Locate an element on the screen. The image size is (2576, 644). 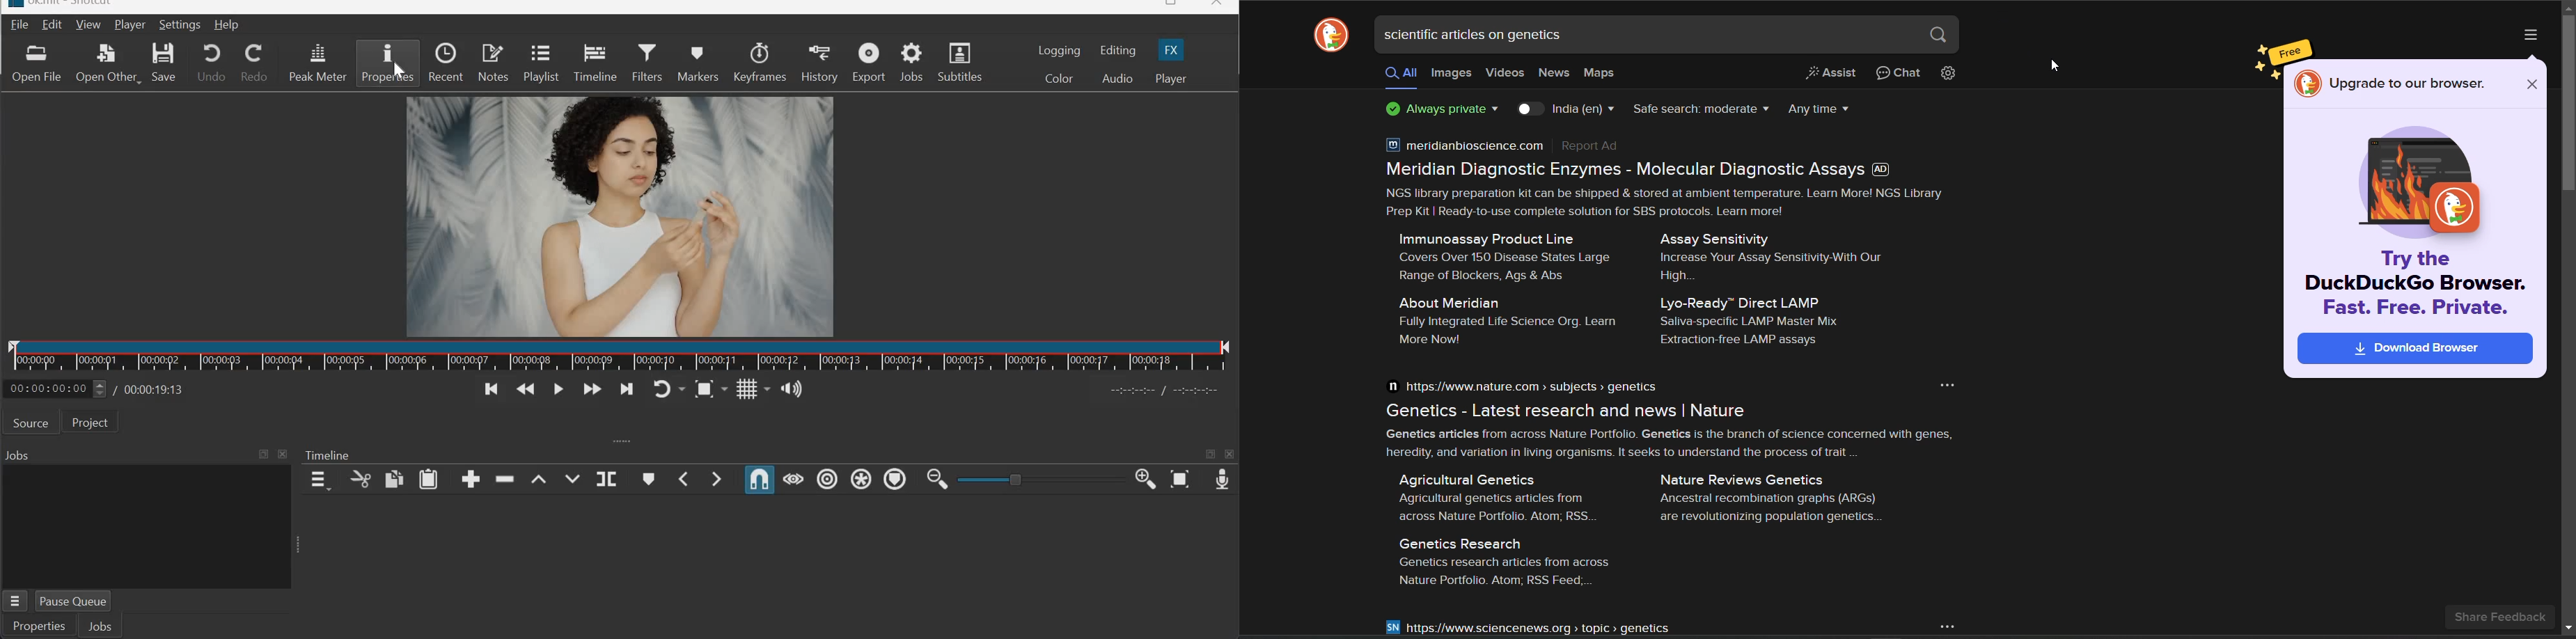
current position is located at coordinates (56, 389).